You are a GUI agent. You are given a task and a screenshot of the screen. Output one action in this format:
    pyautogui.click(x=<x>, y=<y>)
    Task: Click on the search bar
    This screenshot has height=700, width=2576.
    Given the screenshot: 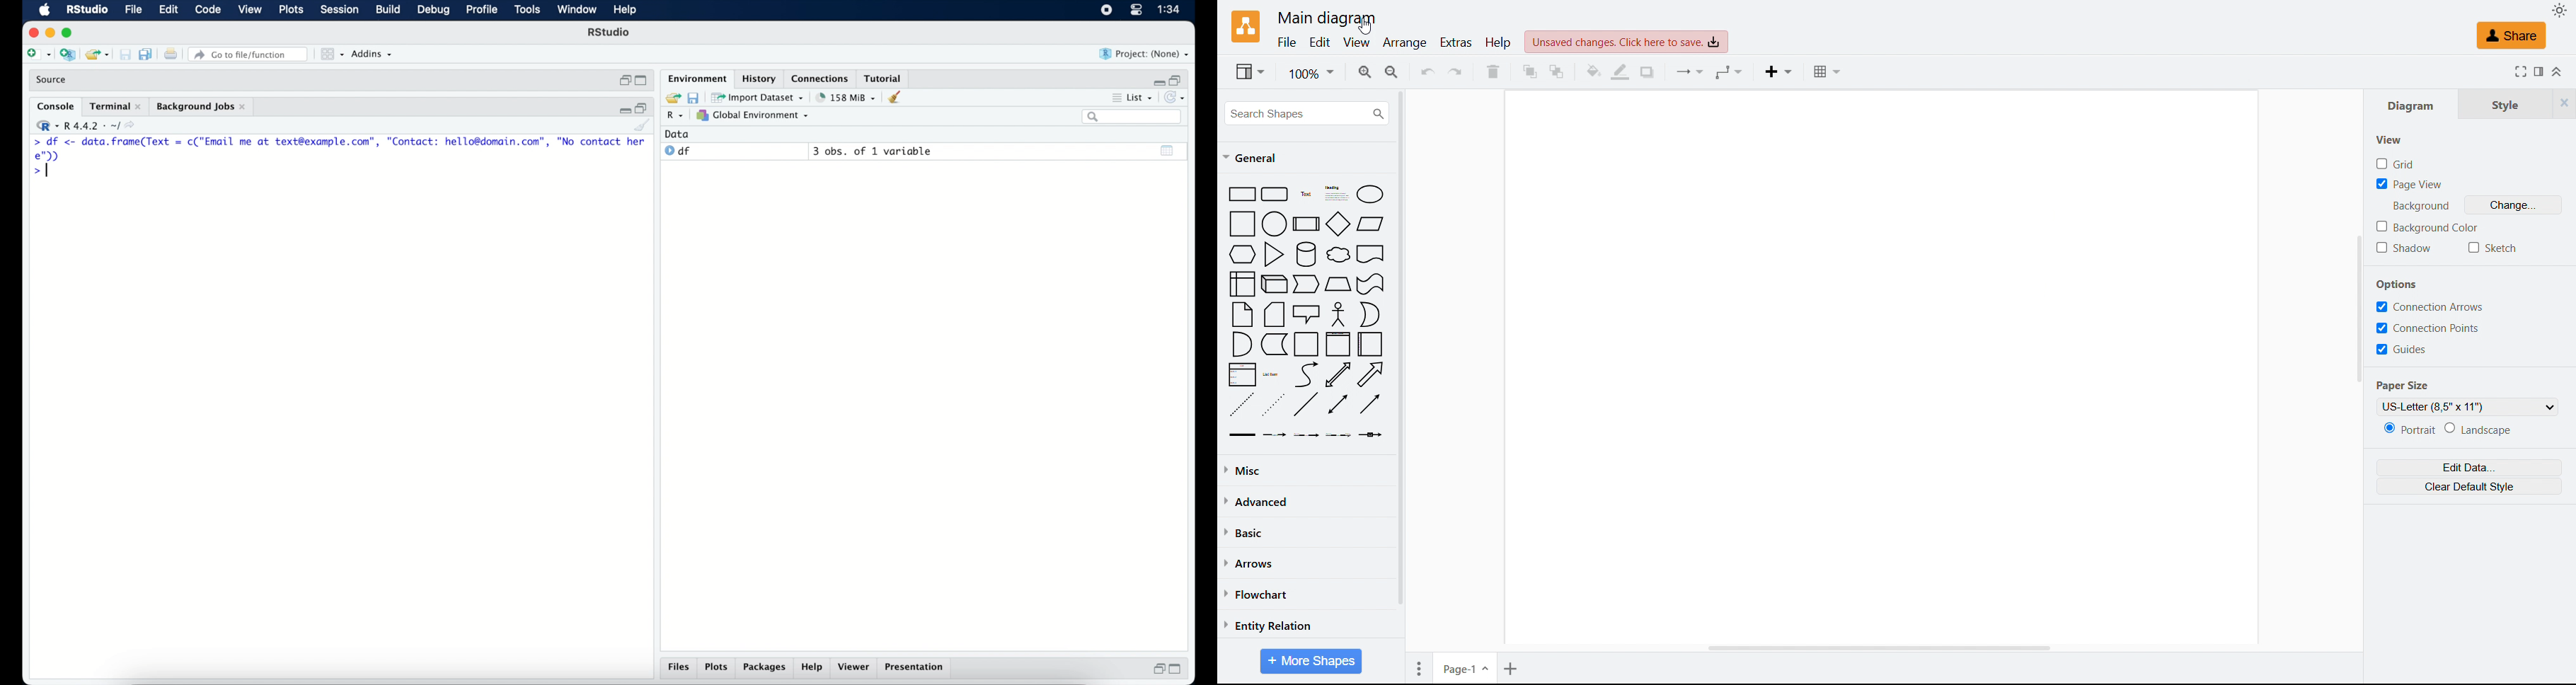 What is the action you would take?
    pyautogui.click(x=1133, y=117)
    